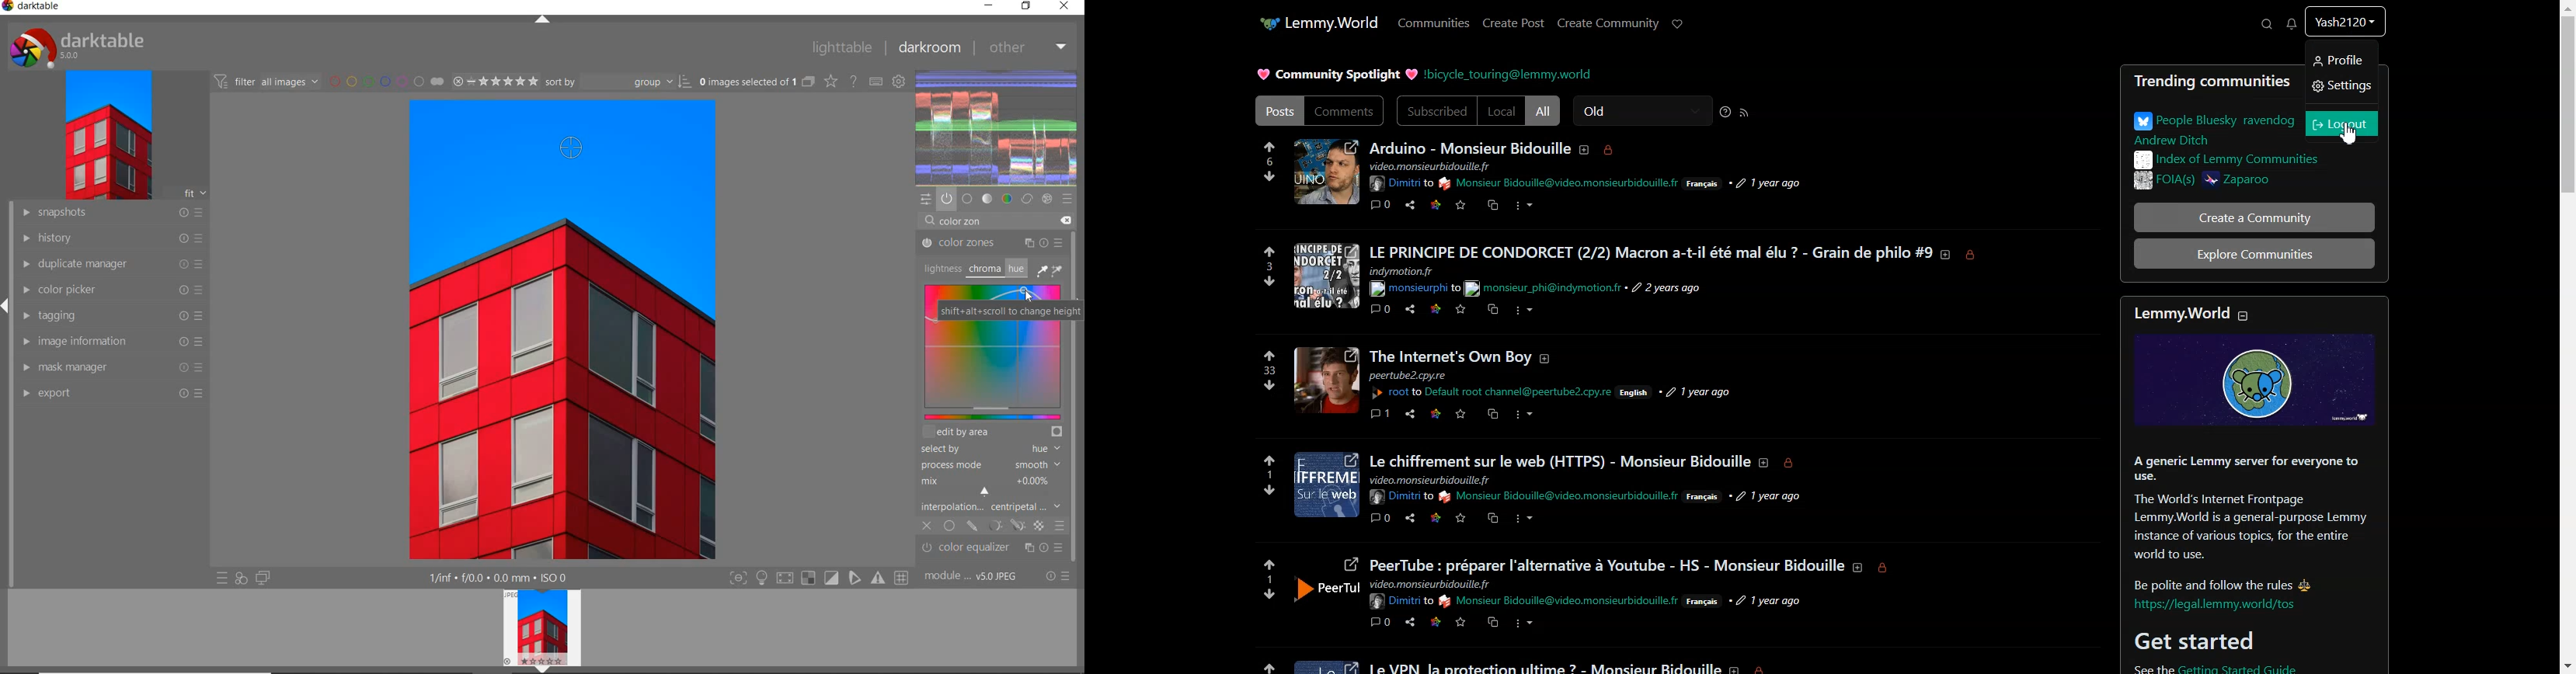  Describe the element at coordinates (927, 199) in the screenshot. I see `quick access panel` at that location.